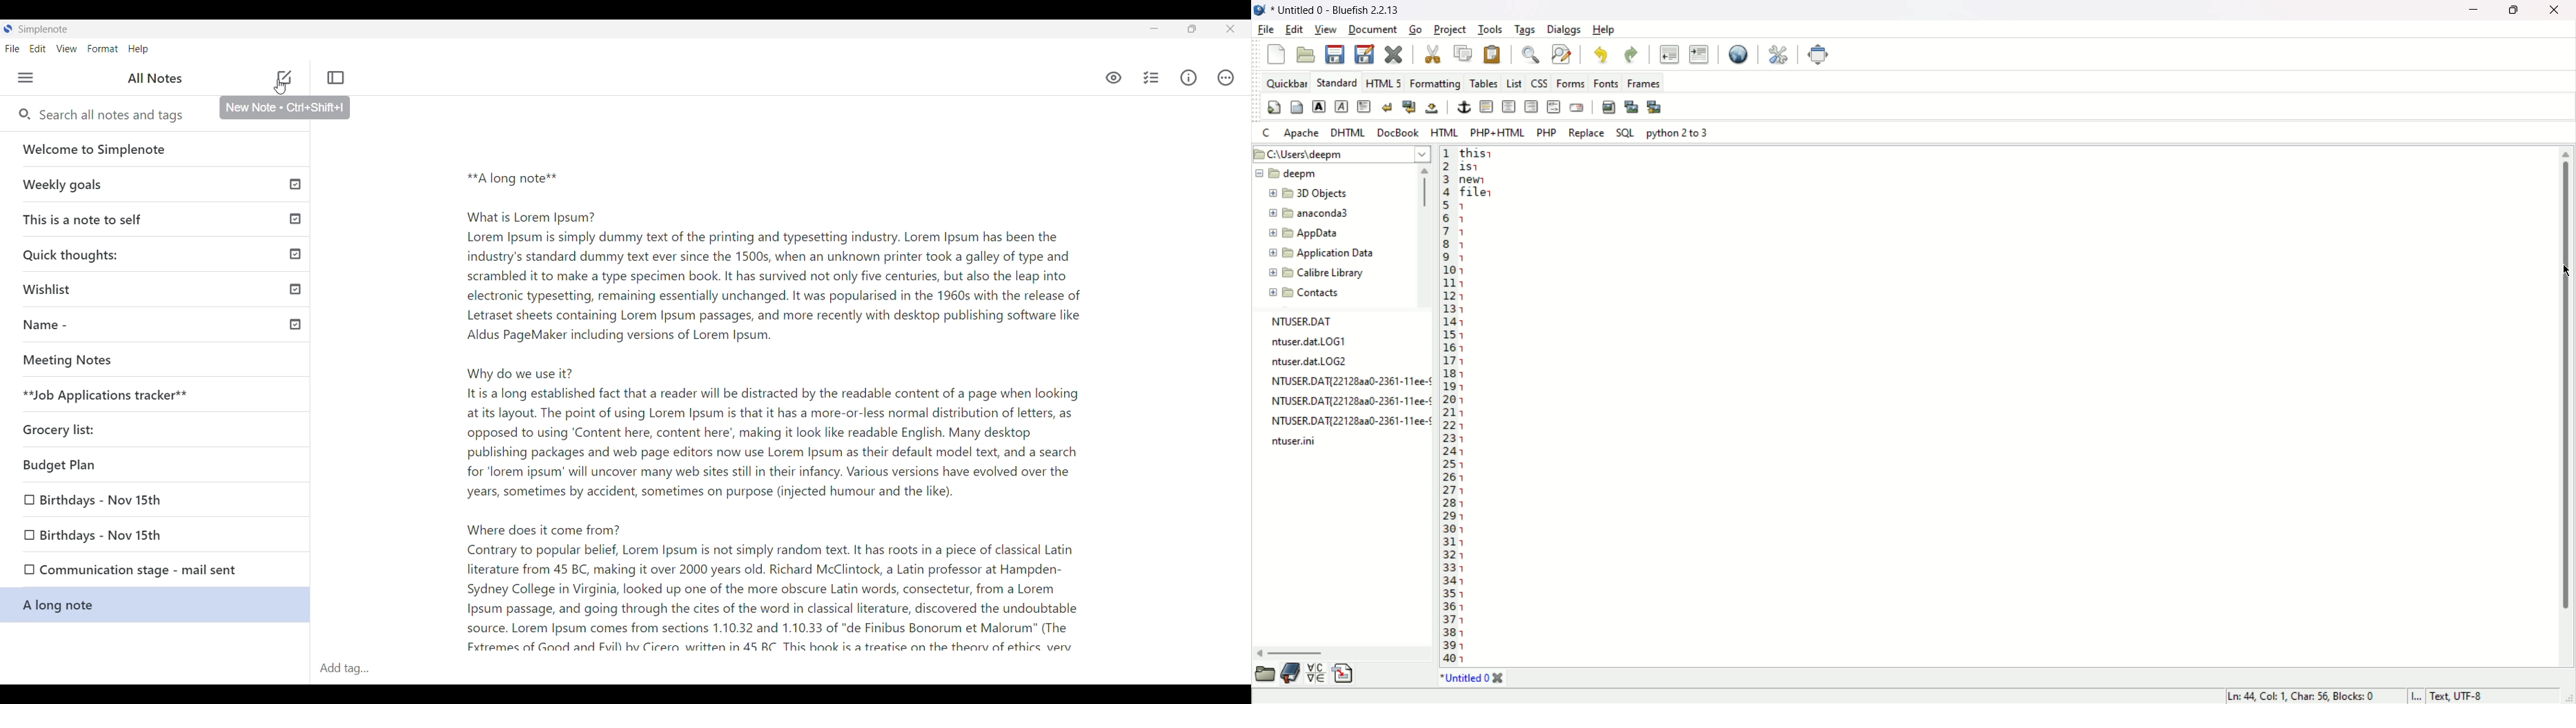 This screenshot has width=2576, height=728. What do you see at coordinates (1395, 55) in the screenshot?
I see `close` at bounding box center [1395, 55].